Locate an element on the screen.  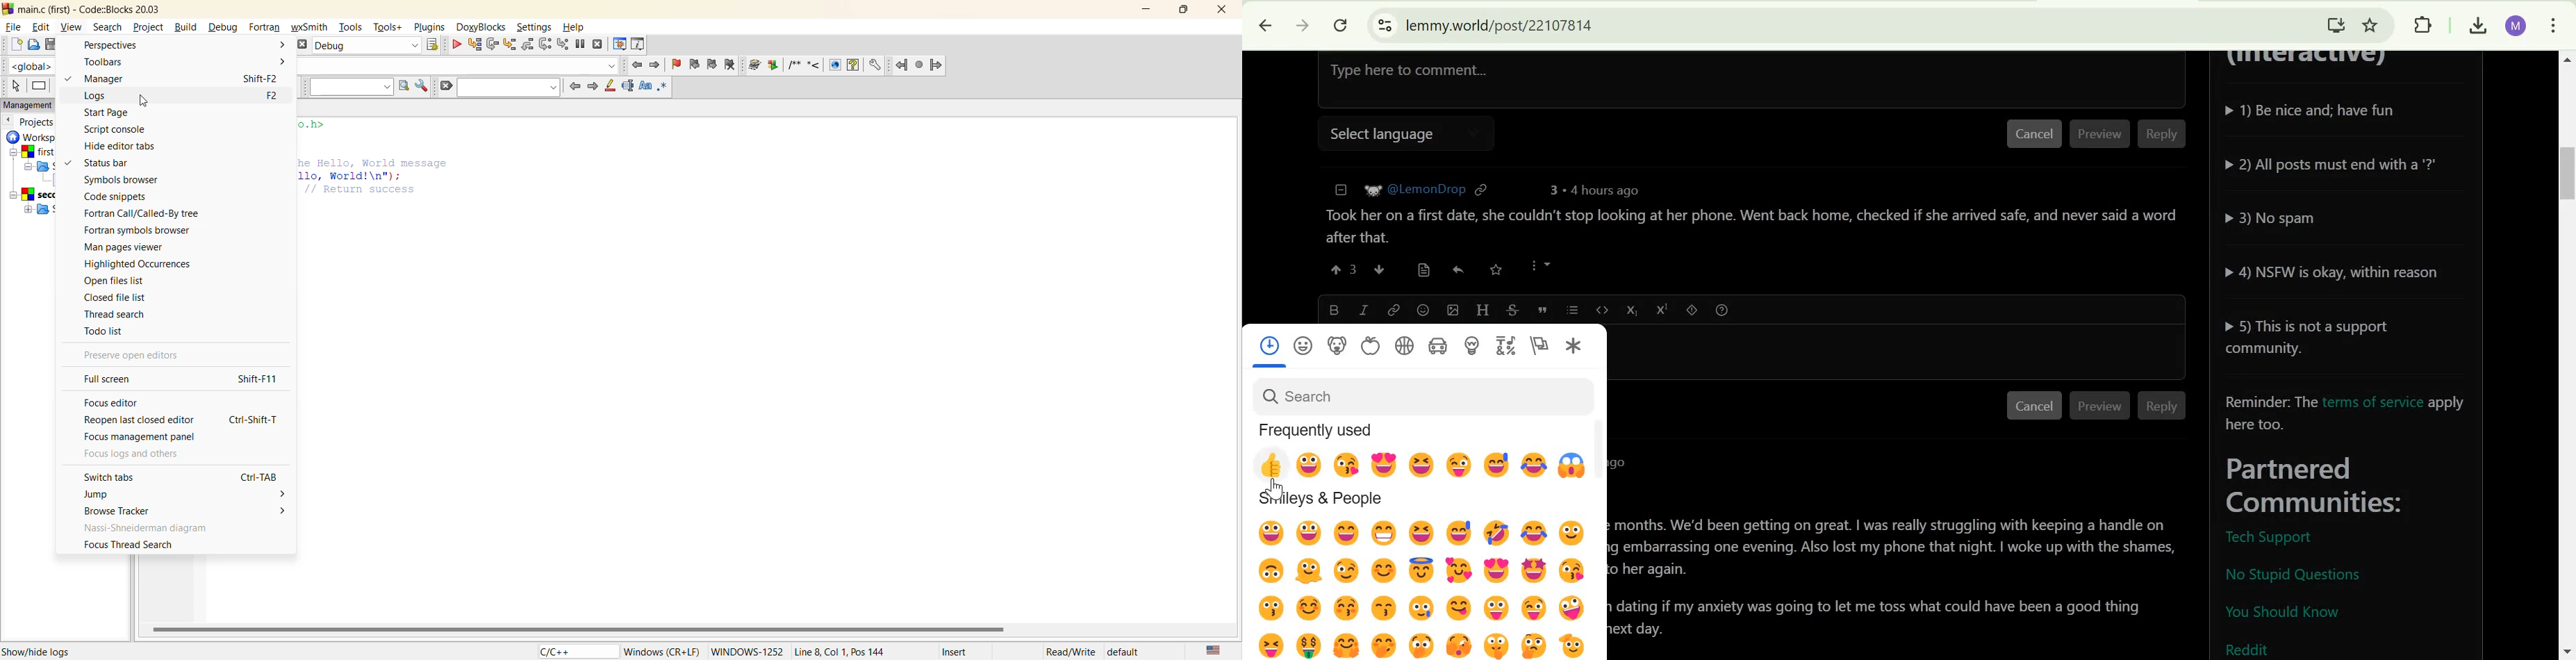
Downloads is located at coordinates (2477, 26).